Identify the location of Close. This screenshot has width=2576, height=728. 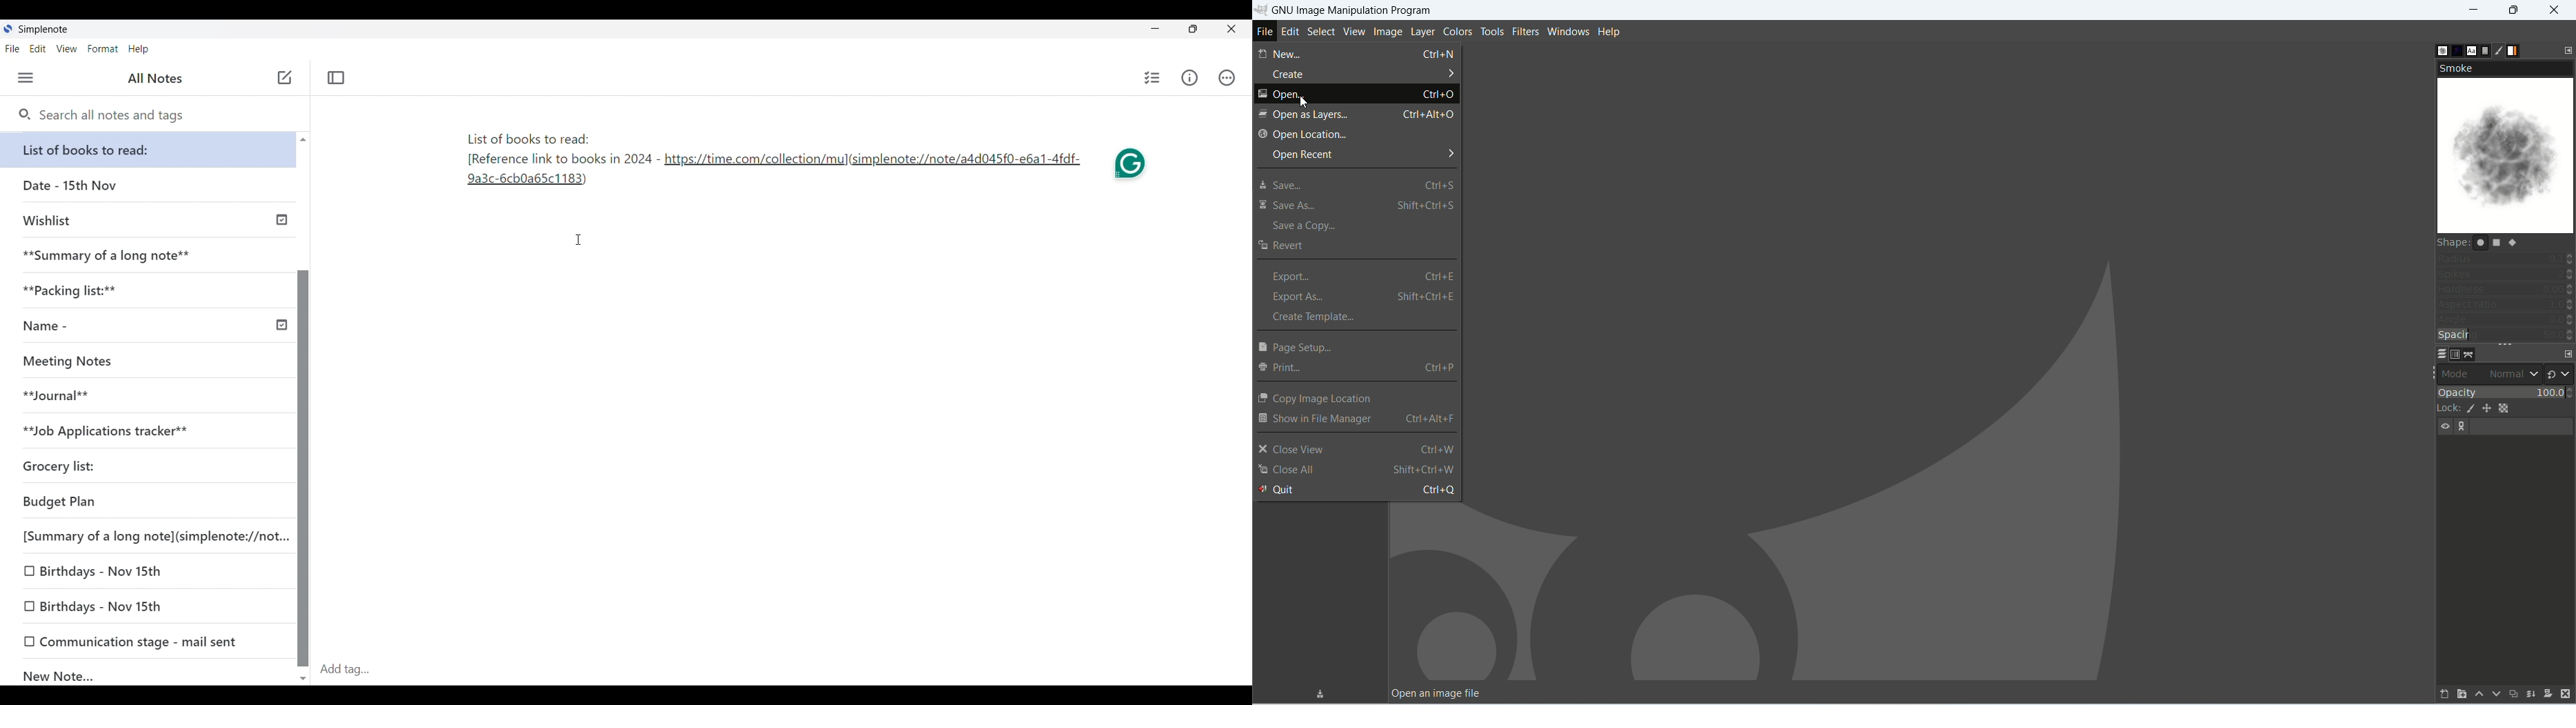
(1233, 29).